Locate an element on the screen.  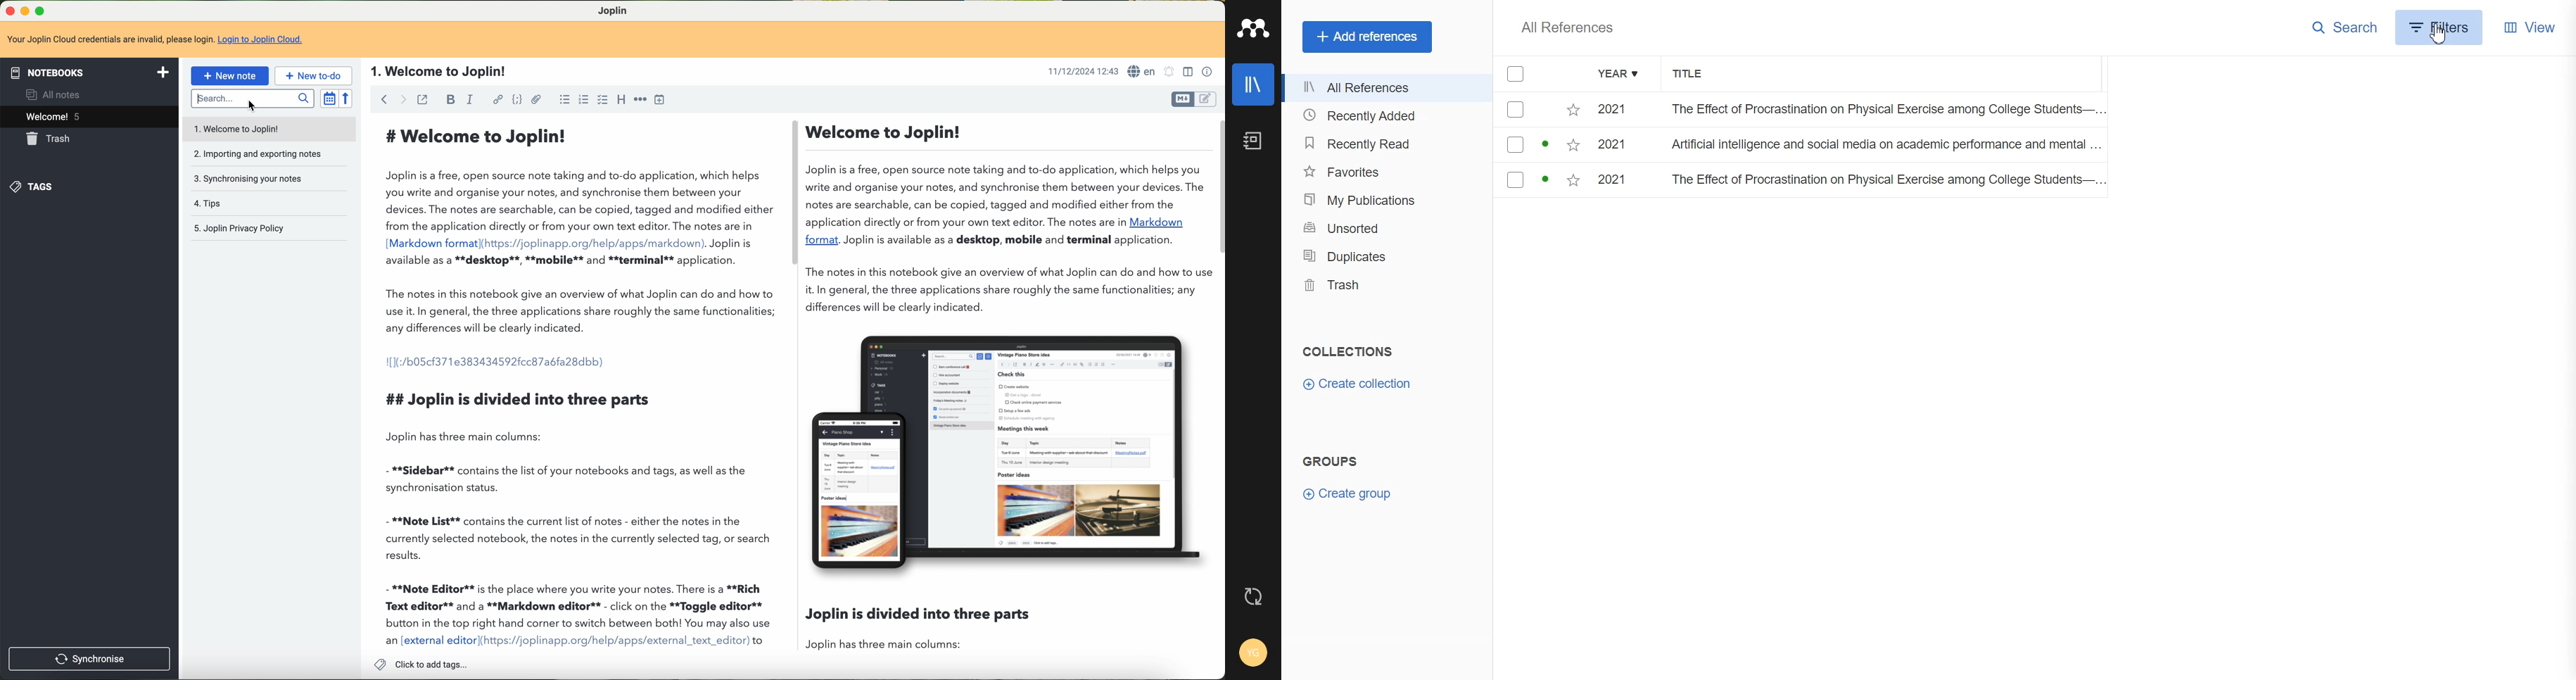
The Effect of Procrastination on Physical Exercise among College Students... is located at coordinates (1882, 111).